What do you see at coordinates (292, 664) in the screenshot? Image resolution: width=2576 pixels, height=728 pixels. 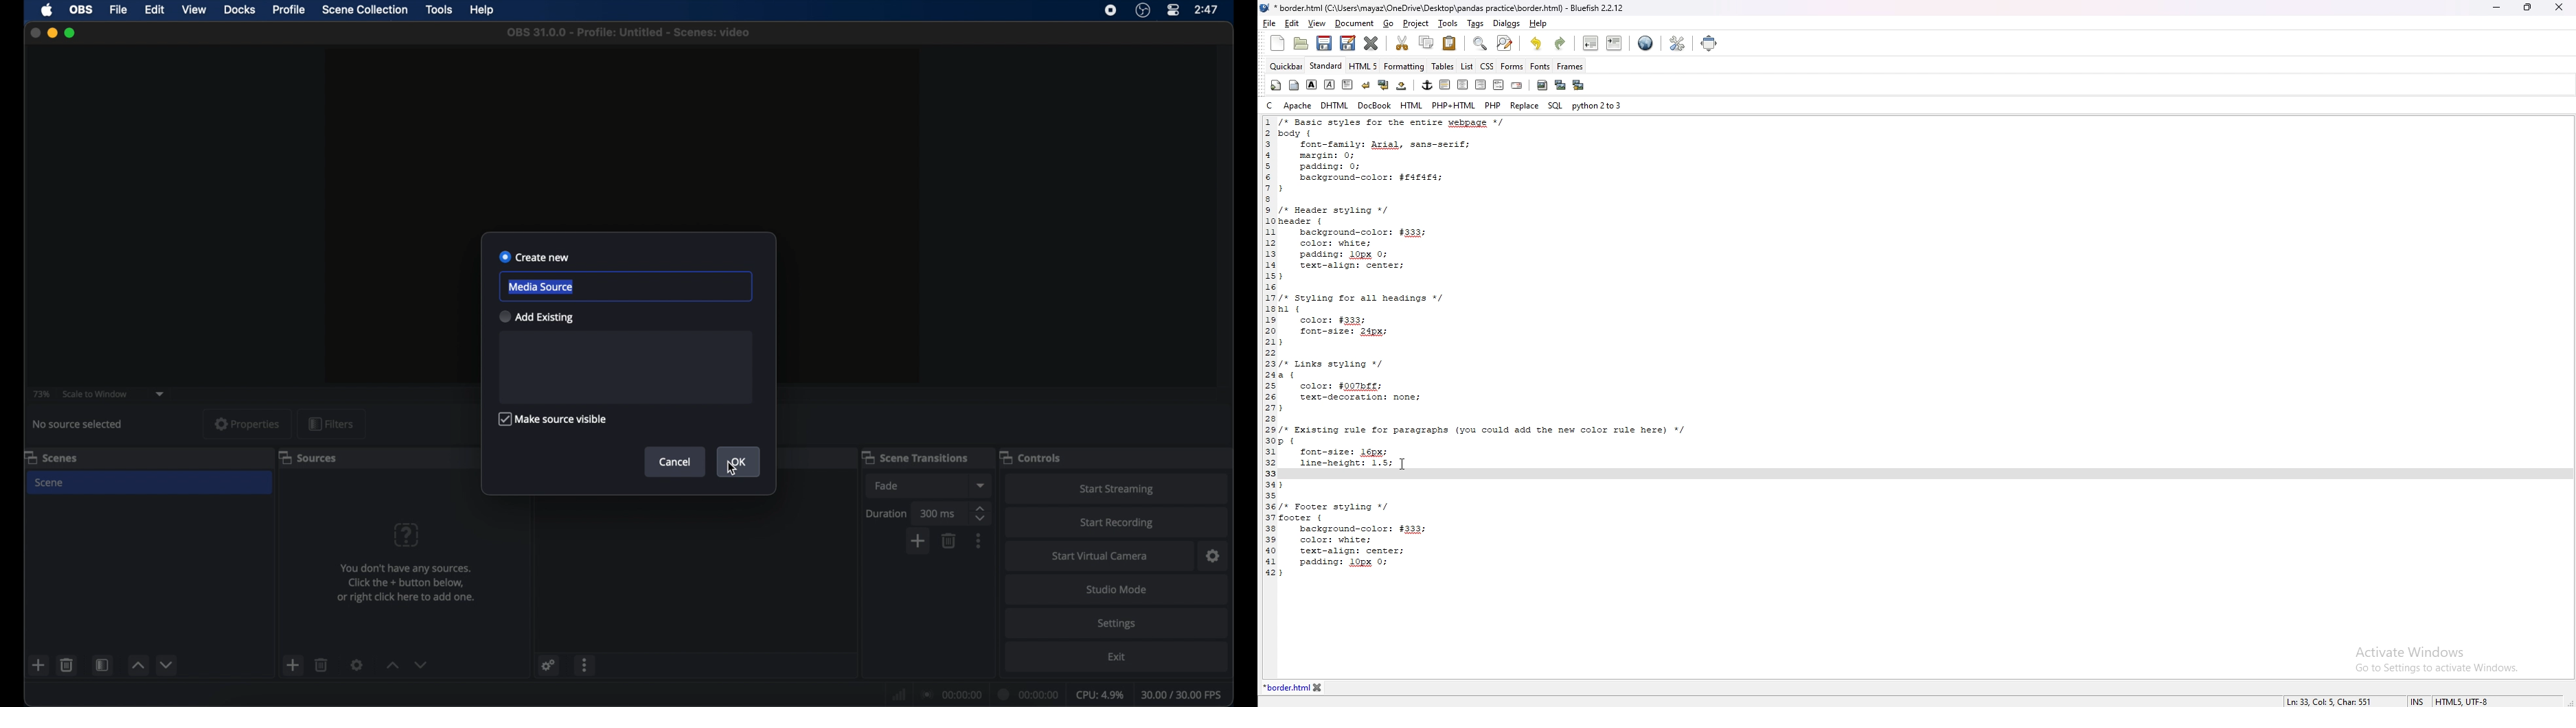 I see `add` at bounding box center [292, 664].